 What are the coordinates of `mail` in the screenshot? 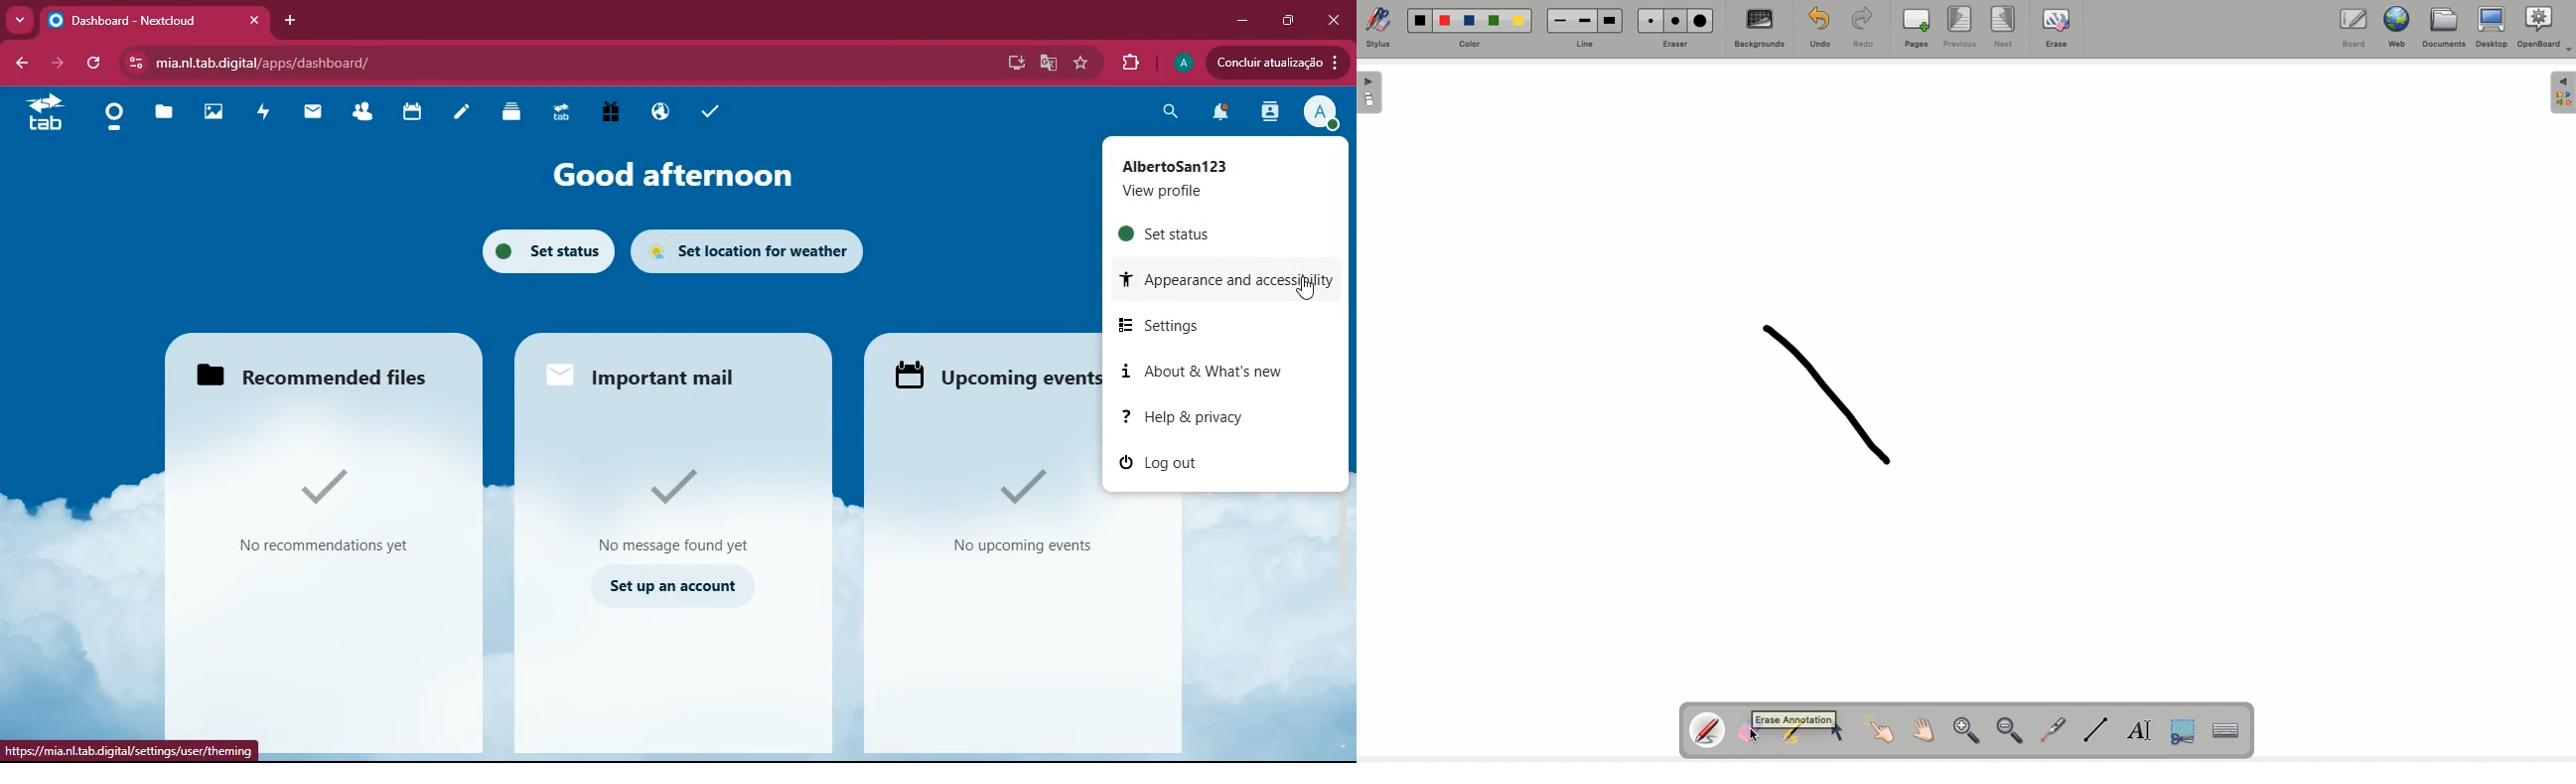 It's located at (320, 114).